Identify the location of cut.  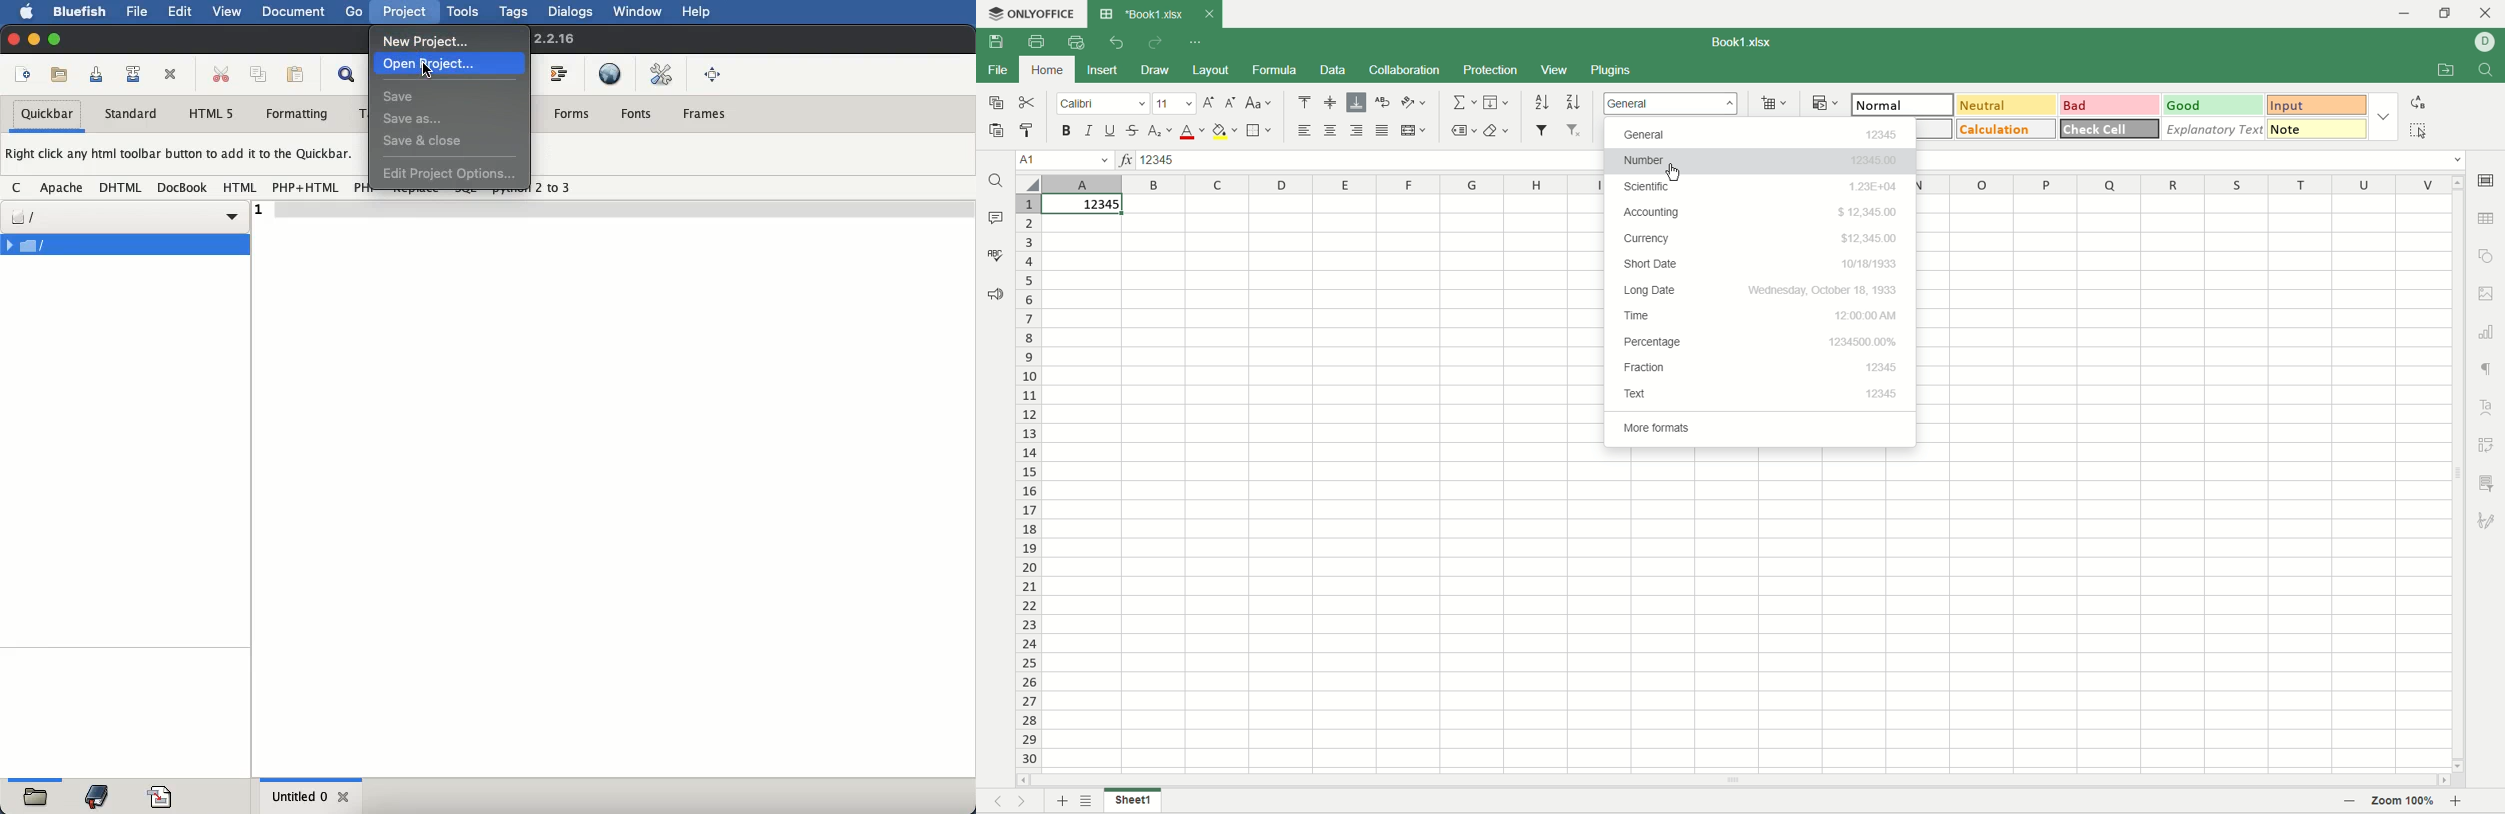
(1027, 101).